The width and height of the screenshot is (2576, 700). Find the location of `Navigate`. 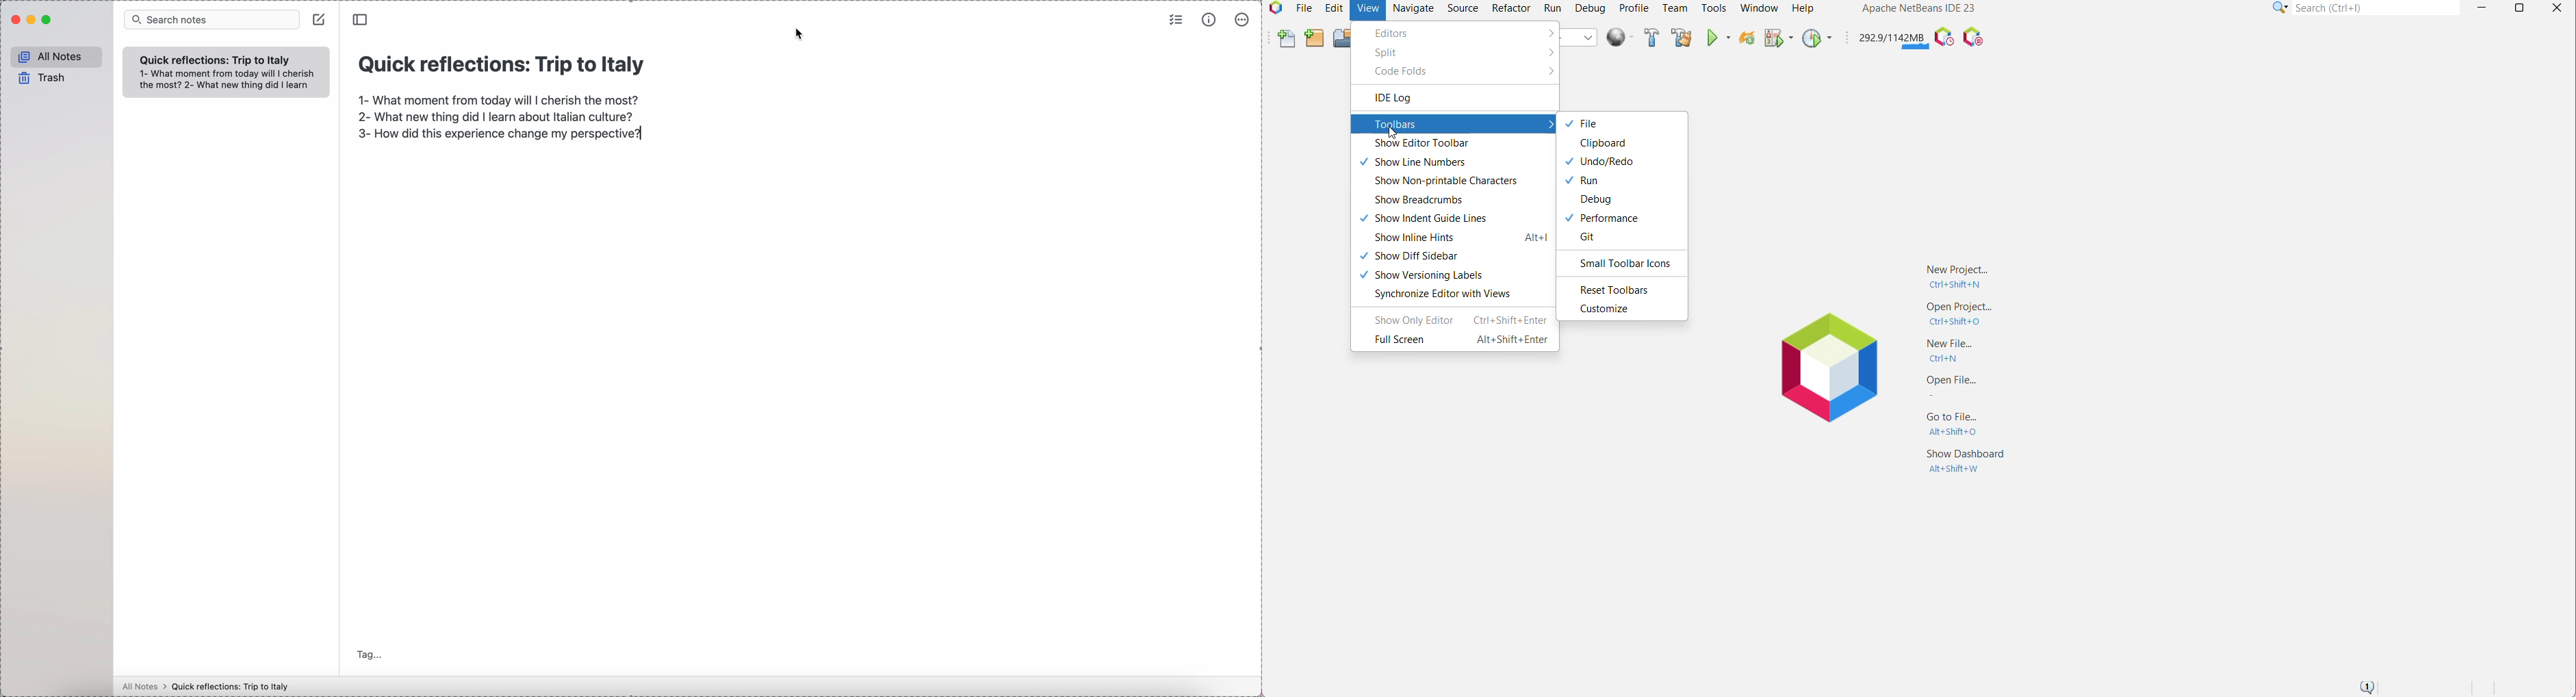

Navigate is located at coordinates (1415, 8).